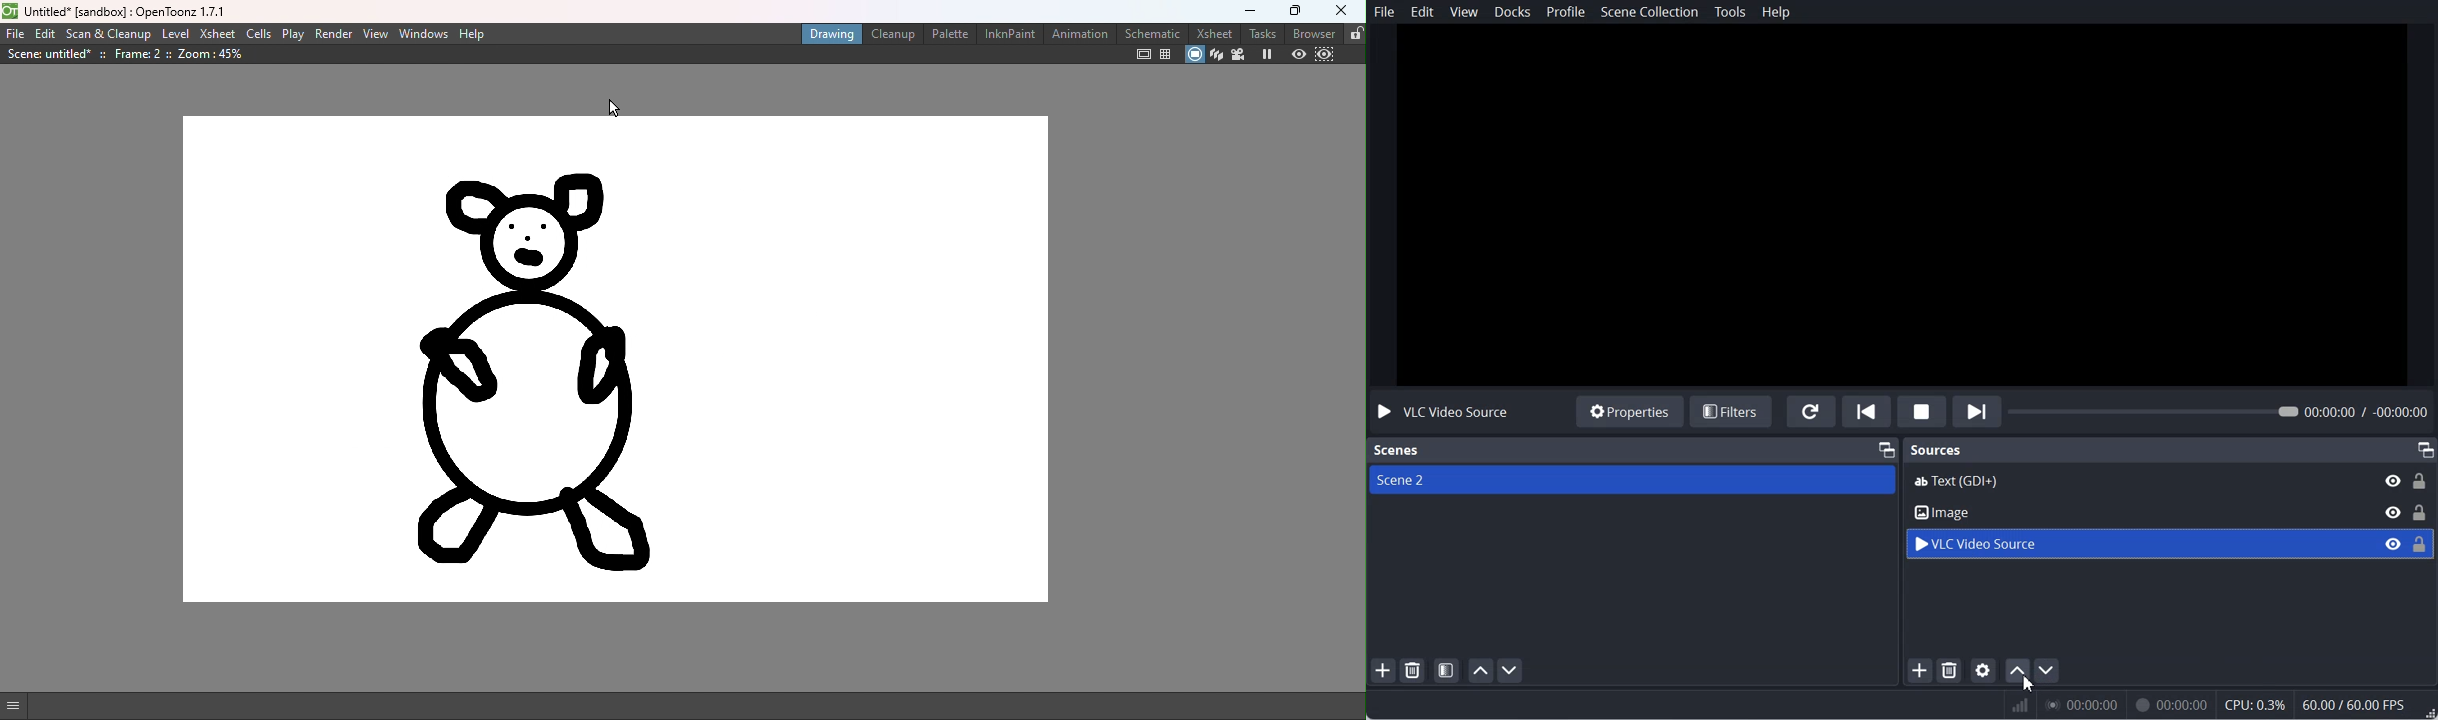  Describe the element at coordinates (1630, 412) in the screenshot. I see `Properties` at that location.